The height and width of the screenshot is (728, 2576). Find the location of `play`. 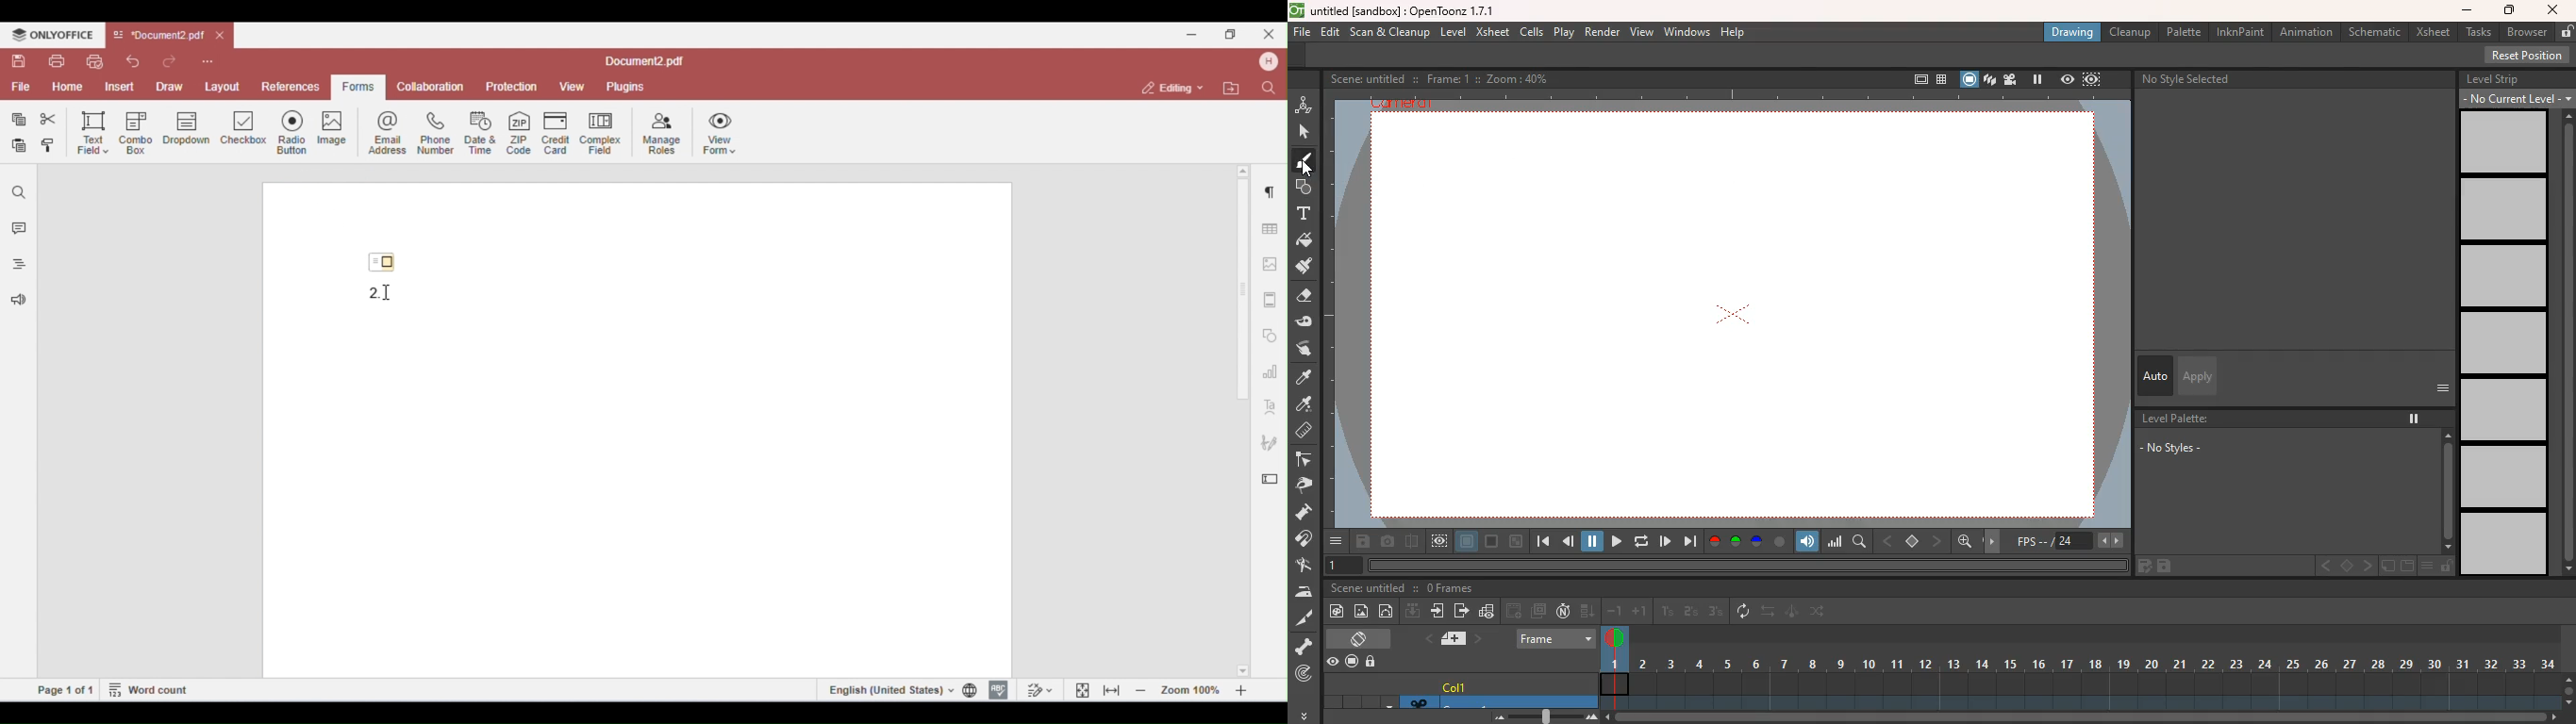

play is located at coordinates (1666, 540).